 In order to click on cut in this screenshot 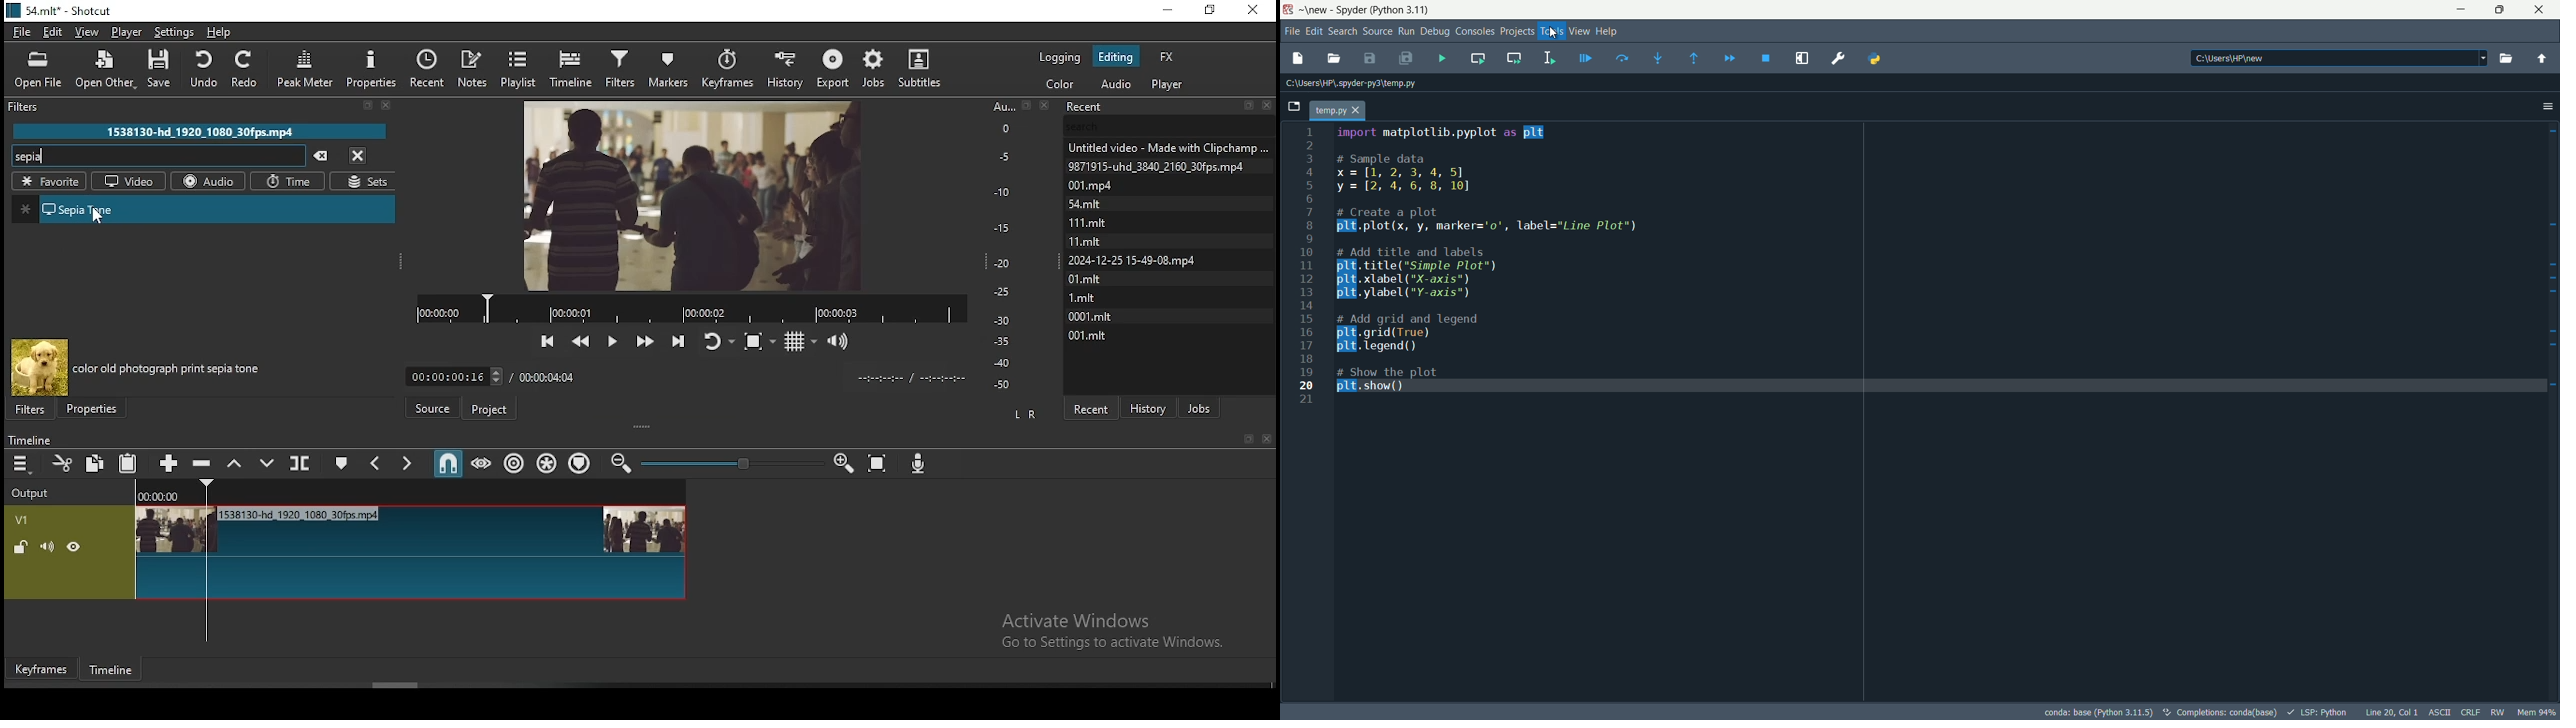, I will do `click(65, 463)`.